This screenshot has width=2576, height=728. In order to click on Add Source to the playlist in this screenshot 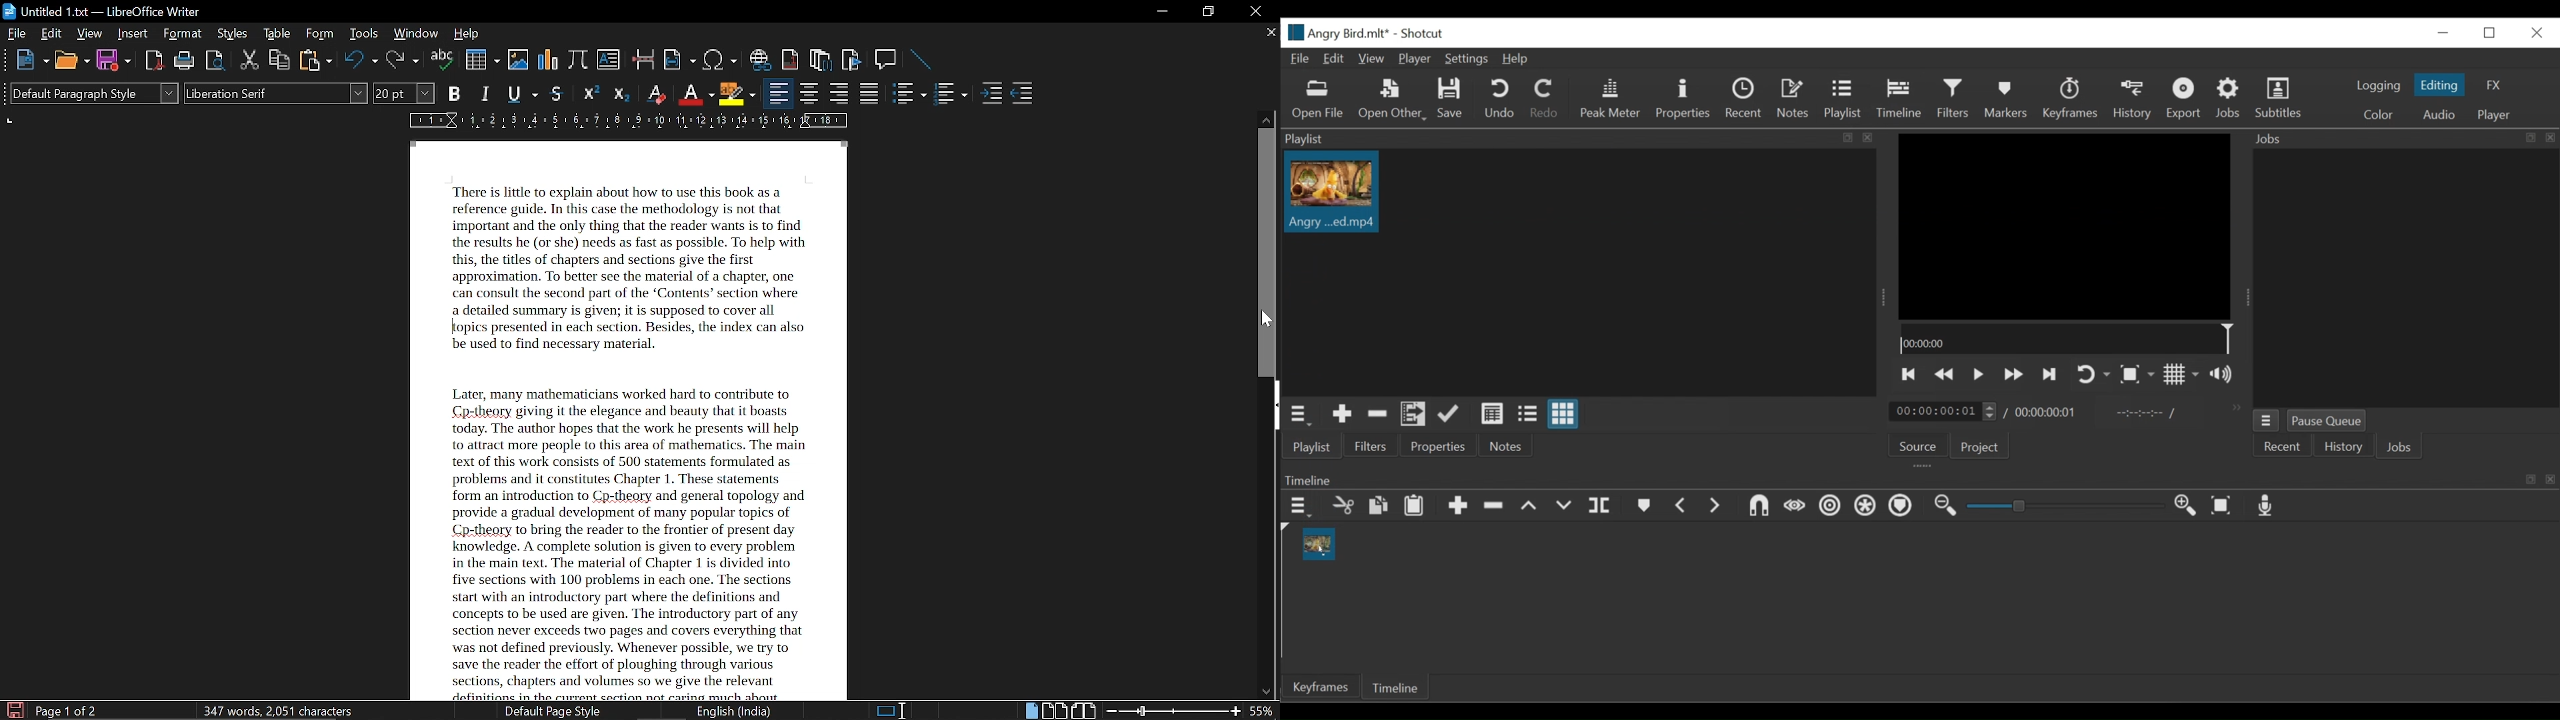, I will do `click(1345, 415)`.